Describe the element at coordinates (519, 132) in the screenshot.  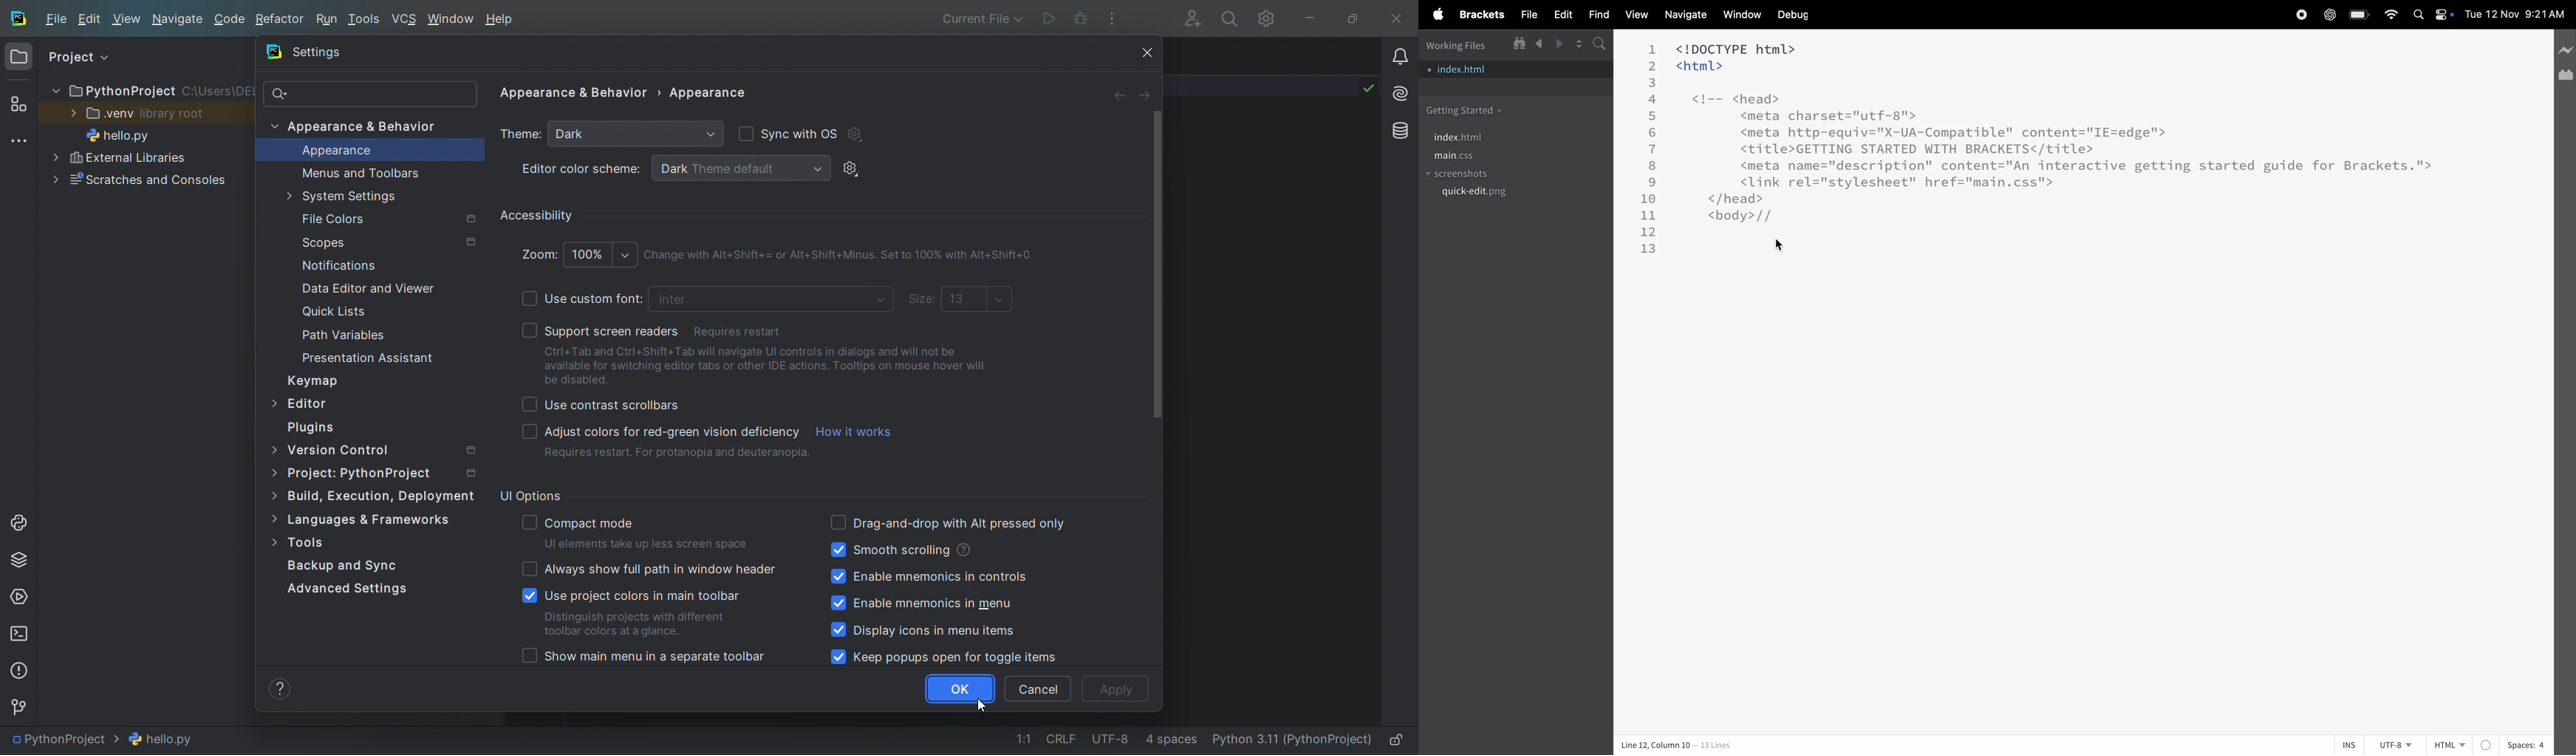
I see `theme` at that location.